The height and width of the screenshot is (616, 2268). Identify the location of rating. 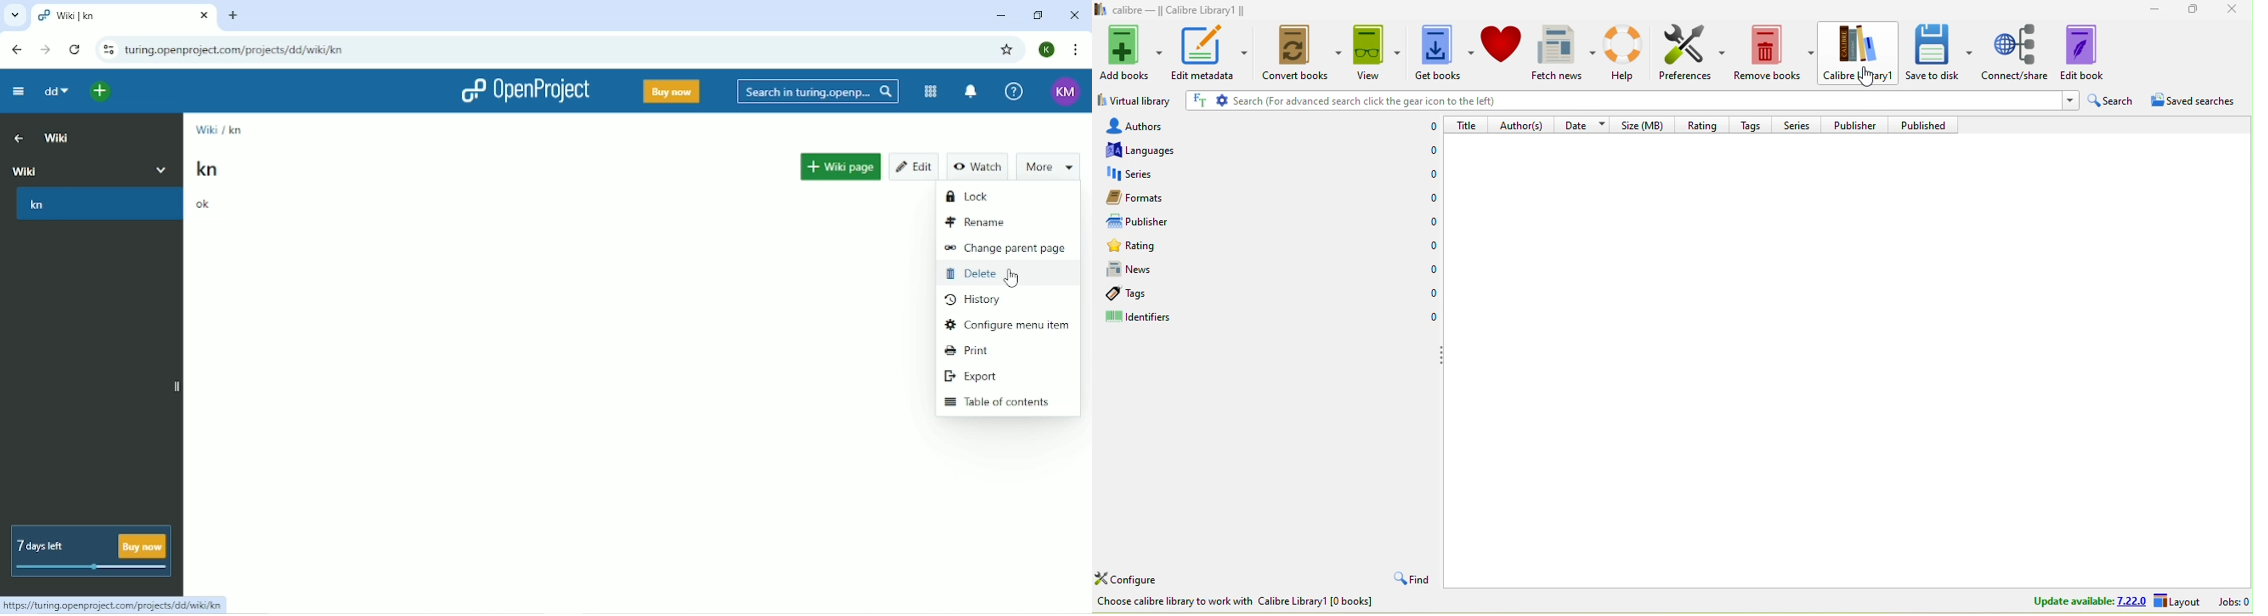
(1701, 123).